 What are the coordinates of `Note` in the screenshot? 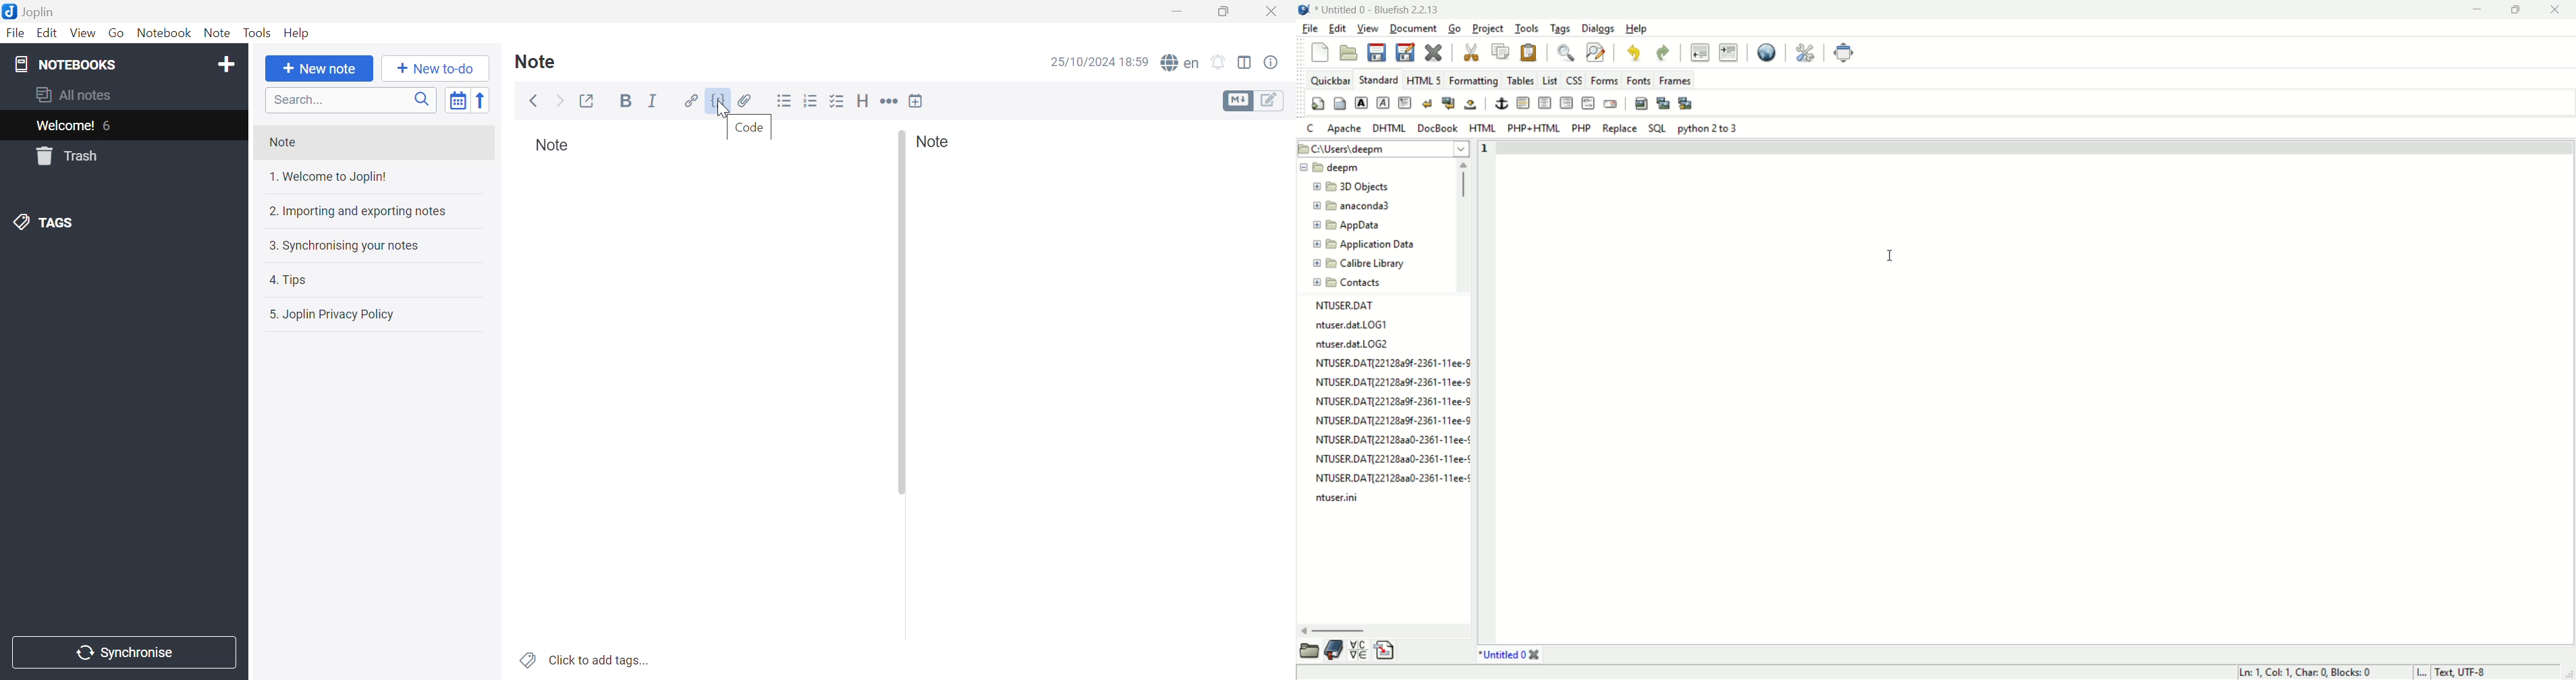 It's located at (931, 141).